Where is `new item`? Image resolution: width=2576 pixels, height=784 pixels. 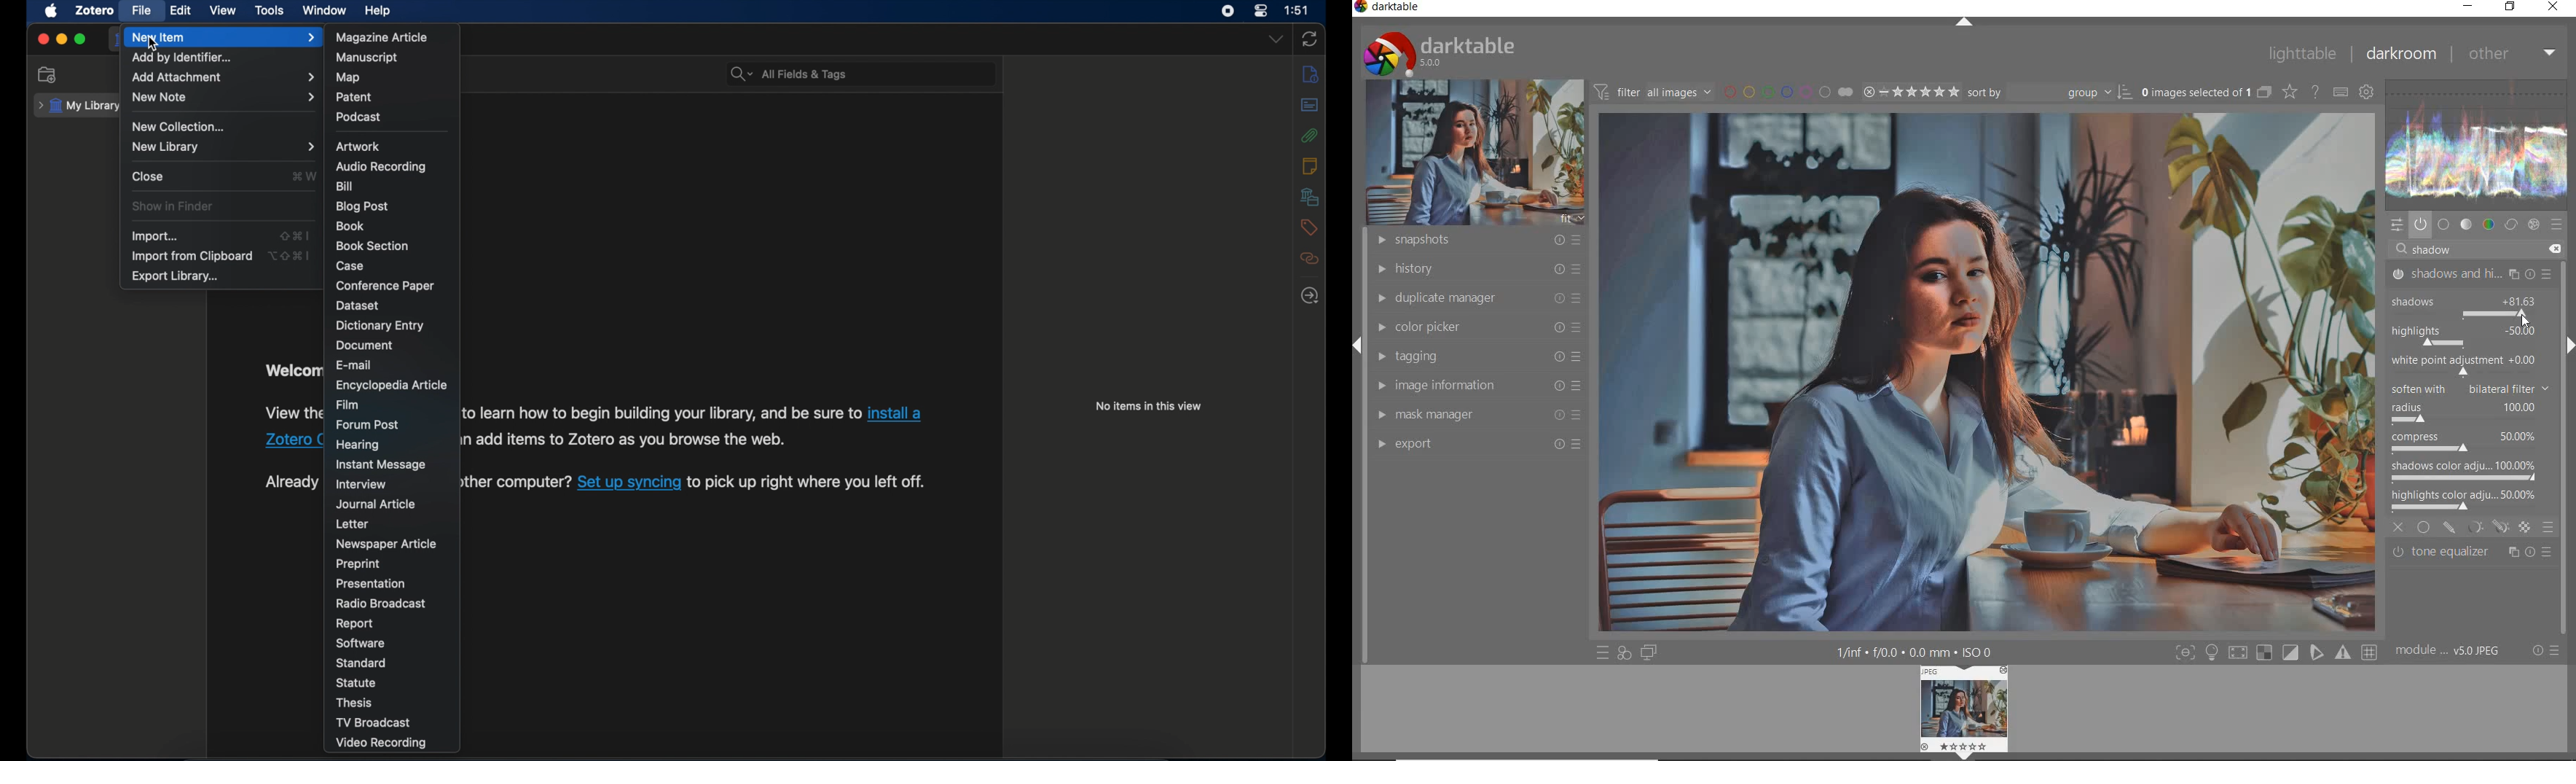
new item is located at coordinates (223, 37).